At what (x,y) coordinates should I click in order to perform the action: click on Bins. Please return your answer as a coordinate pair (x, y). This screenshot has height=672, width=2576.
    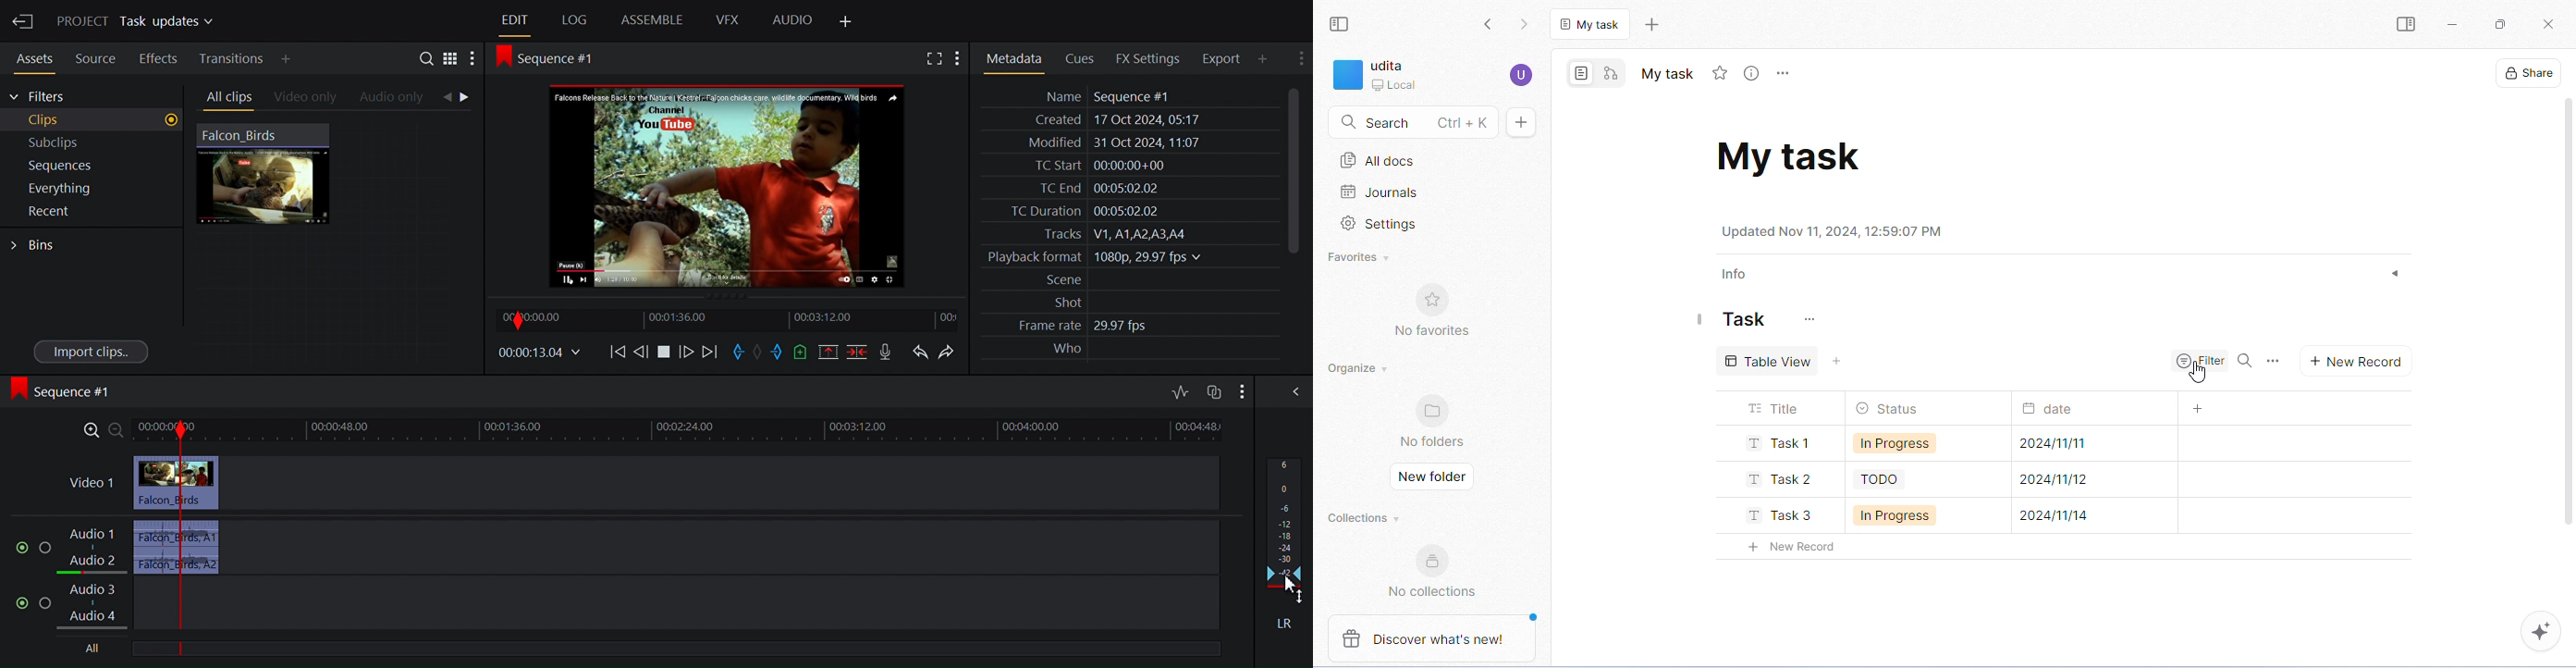
    Looking at the image, I should click on (40, 244).